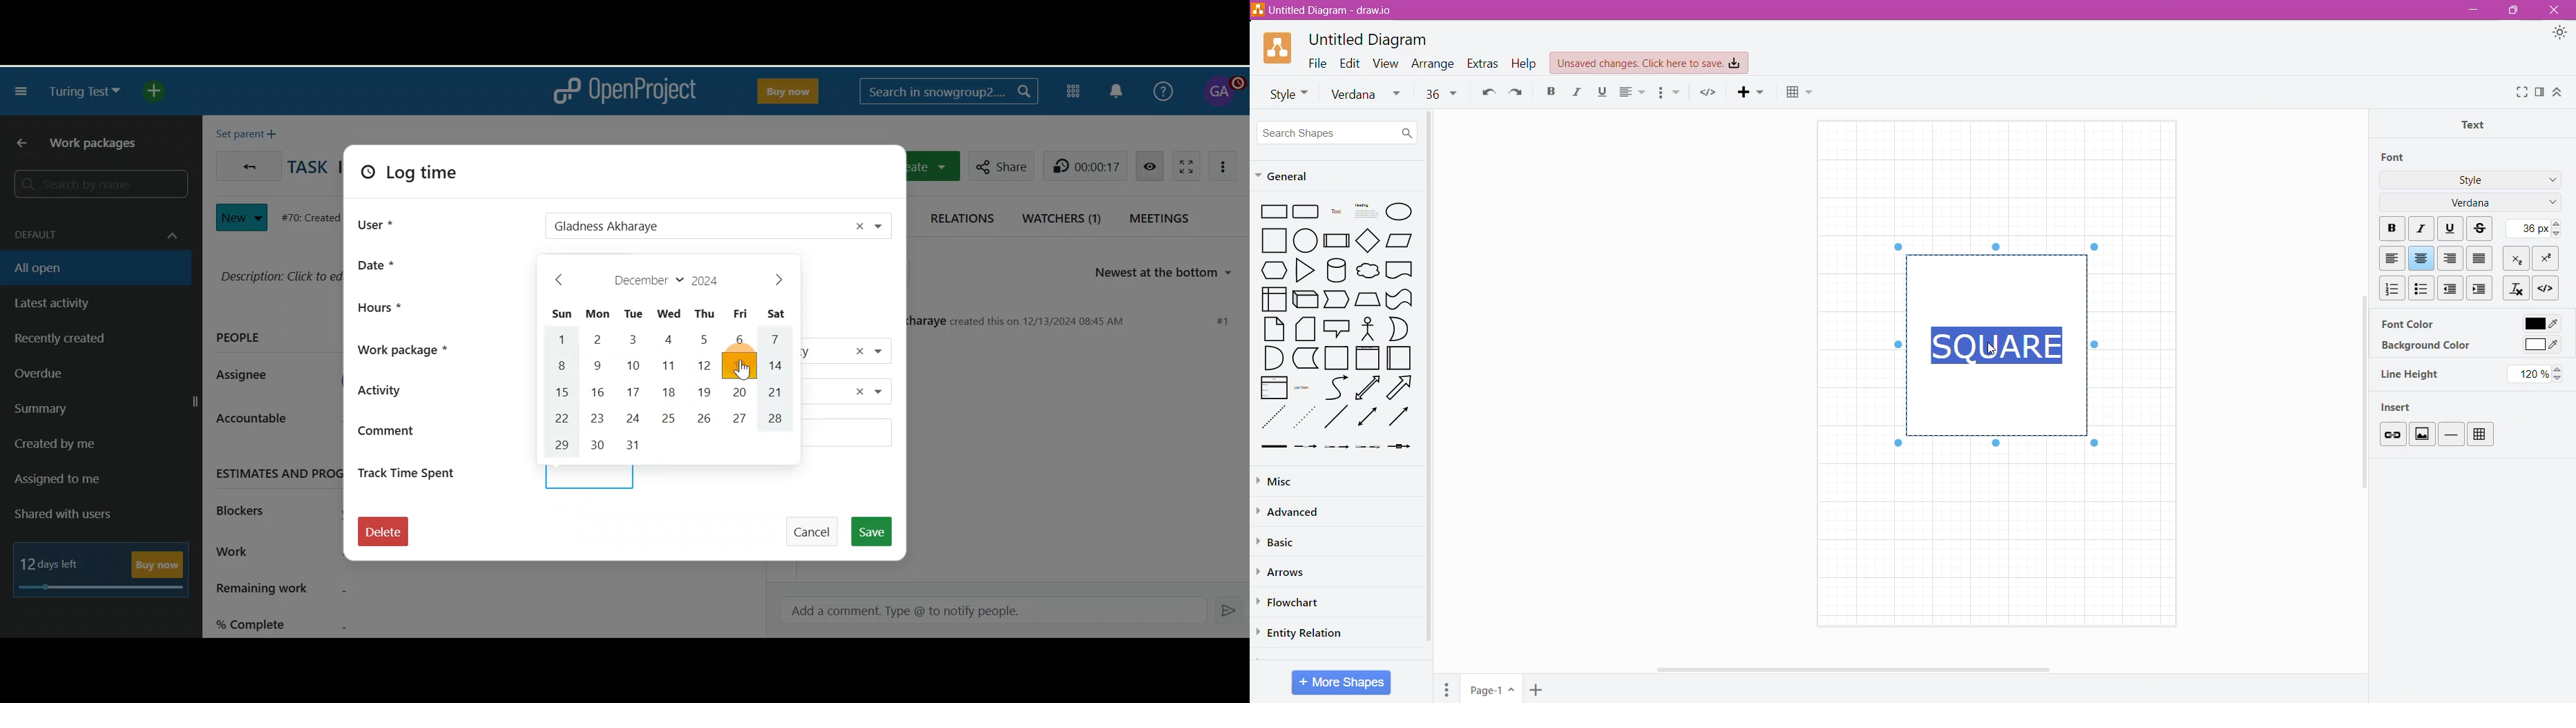 This screenshot has width=2576, height=728. What do you see at coordinates (816, 526) in the screenshot?
I see `Cancel` at bounding box center [816, 526].